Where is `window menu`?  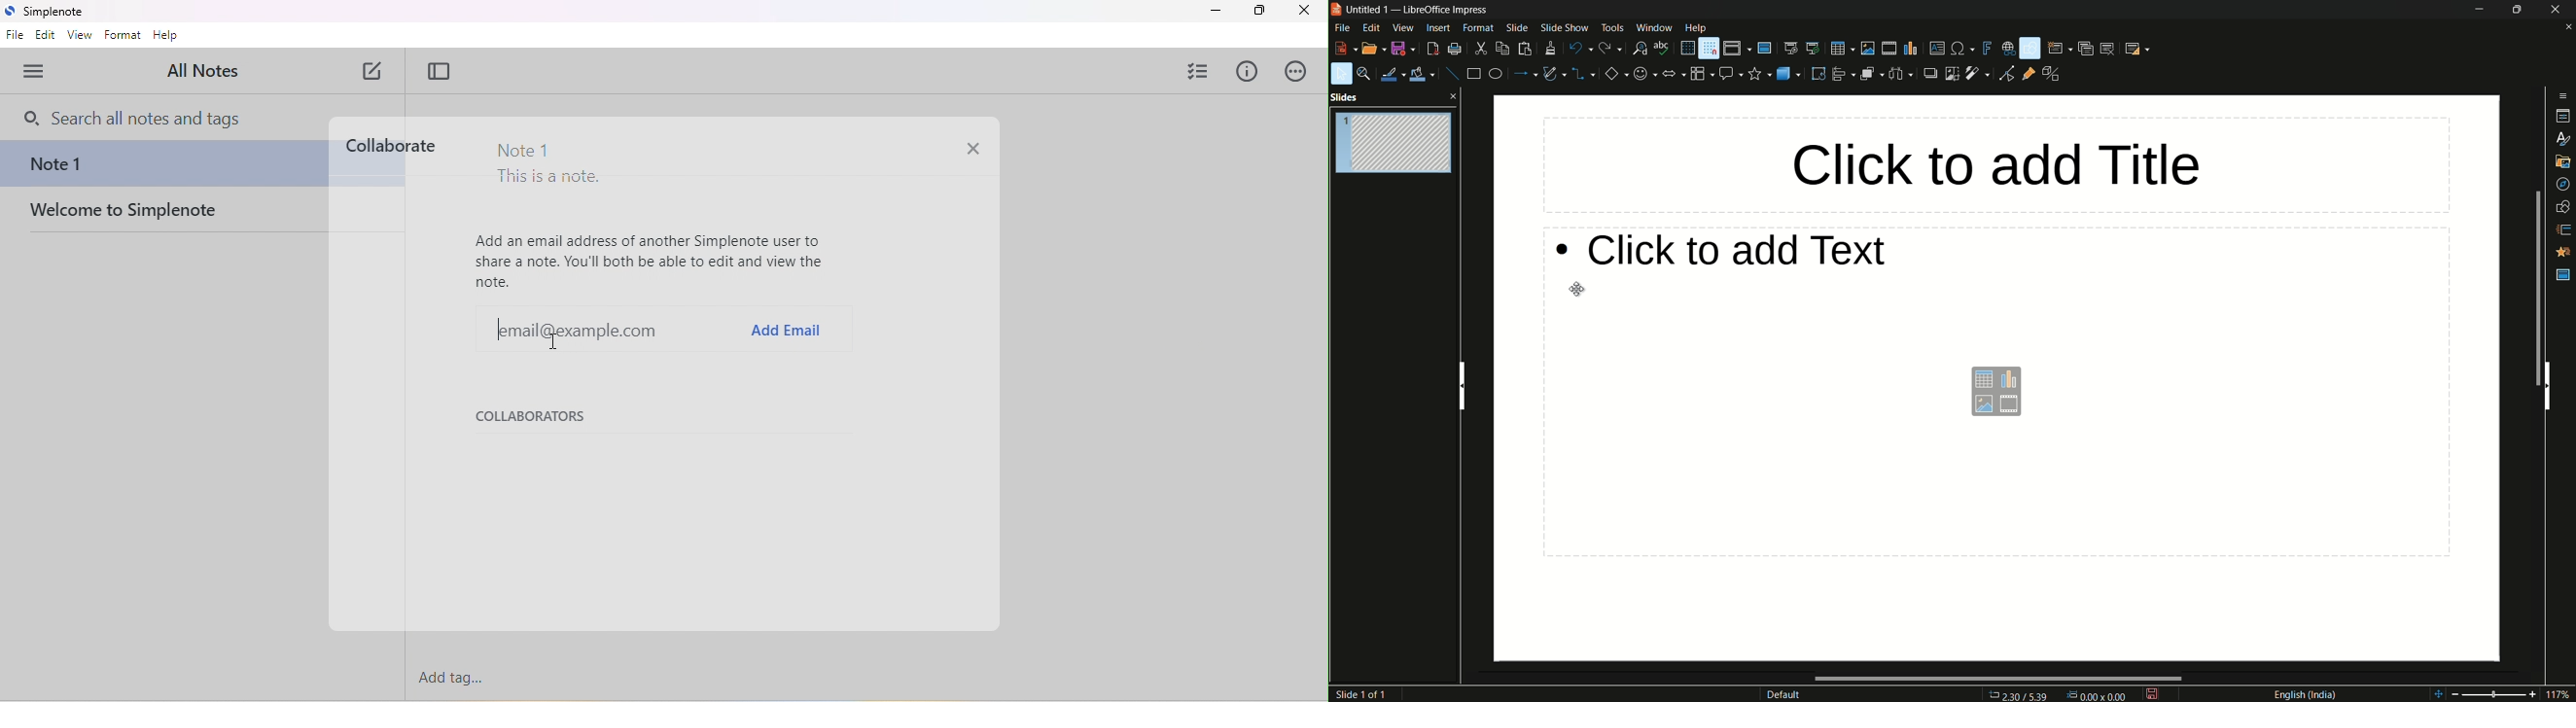 window menu is located at coordinates (1654, 28).